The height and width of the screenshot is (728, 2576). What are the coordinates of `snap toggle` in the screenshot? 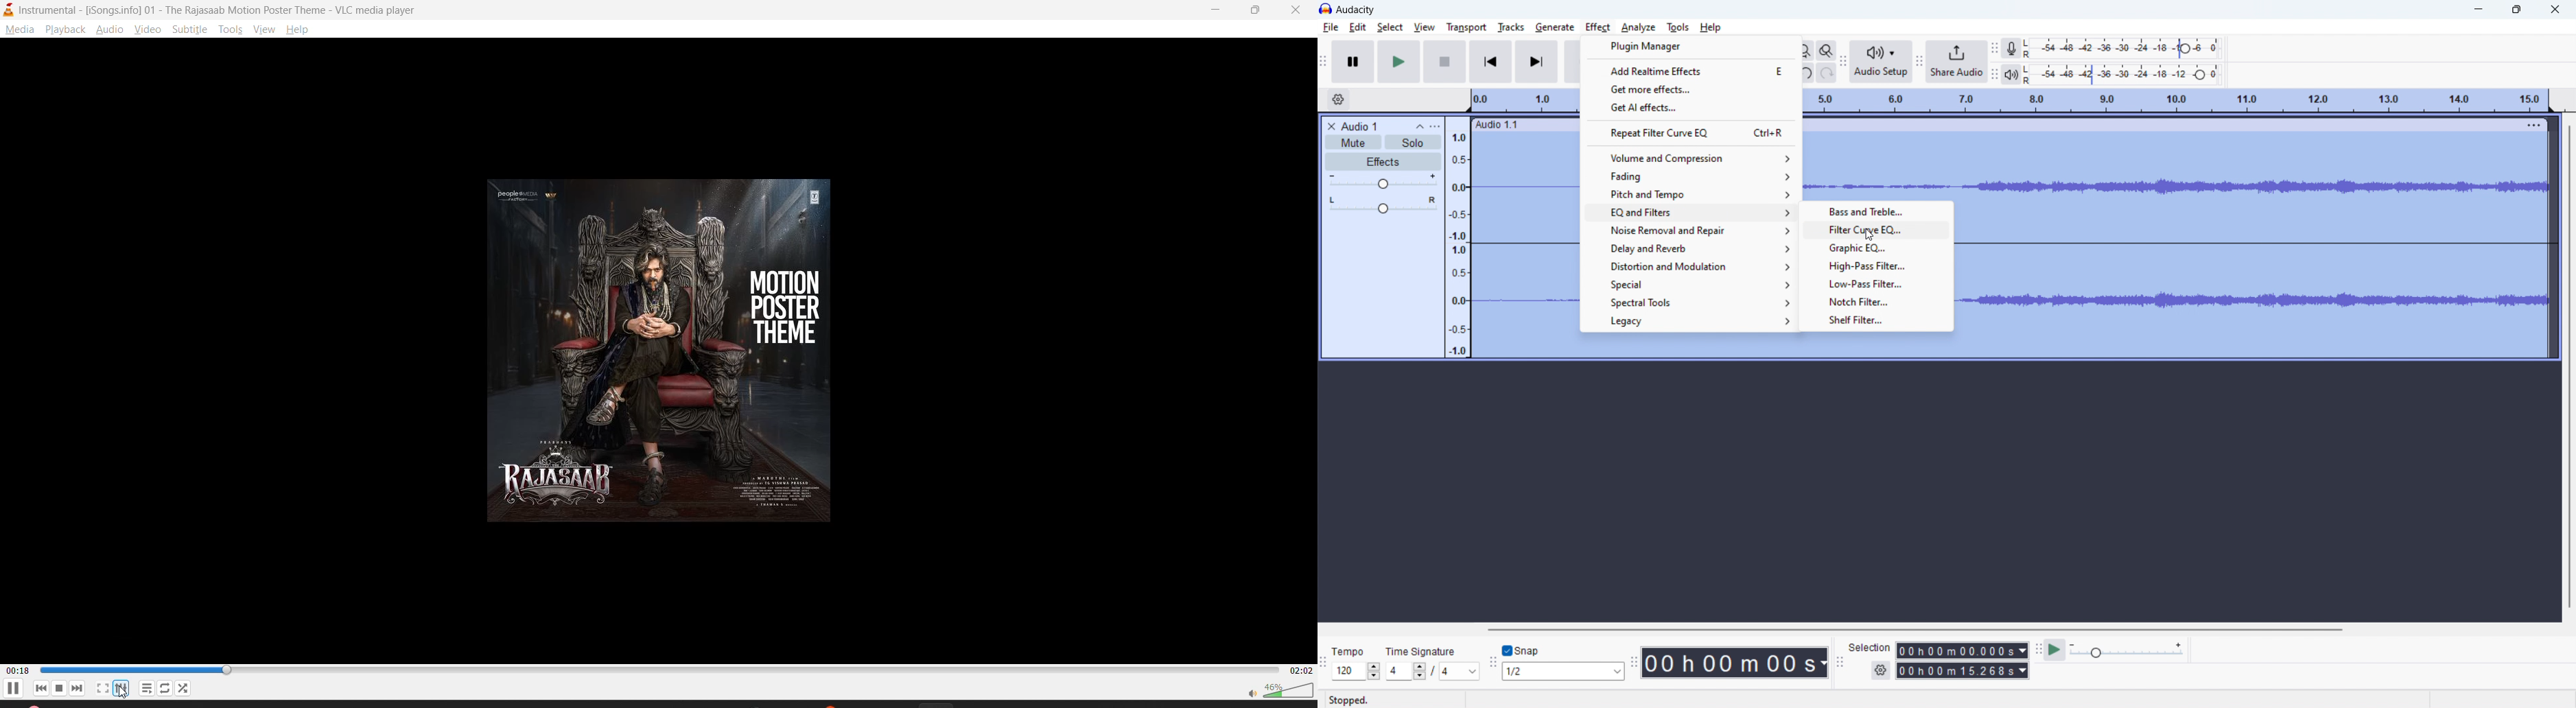 It's located at (1521, 650).